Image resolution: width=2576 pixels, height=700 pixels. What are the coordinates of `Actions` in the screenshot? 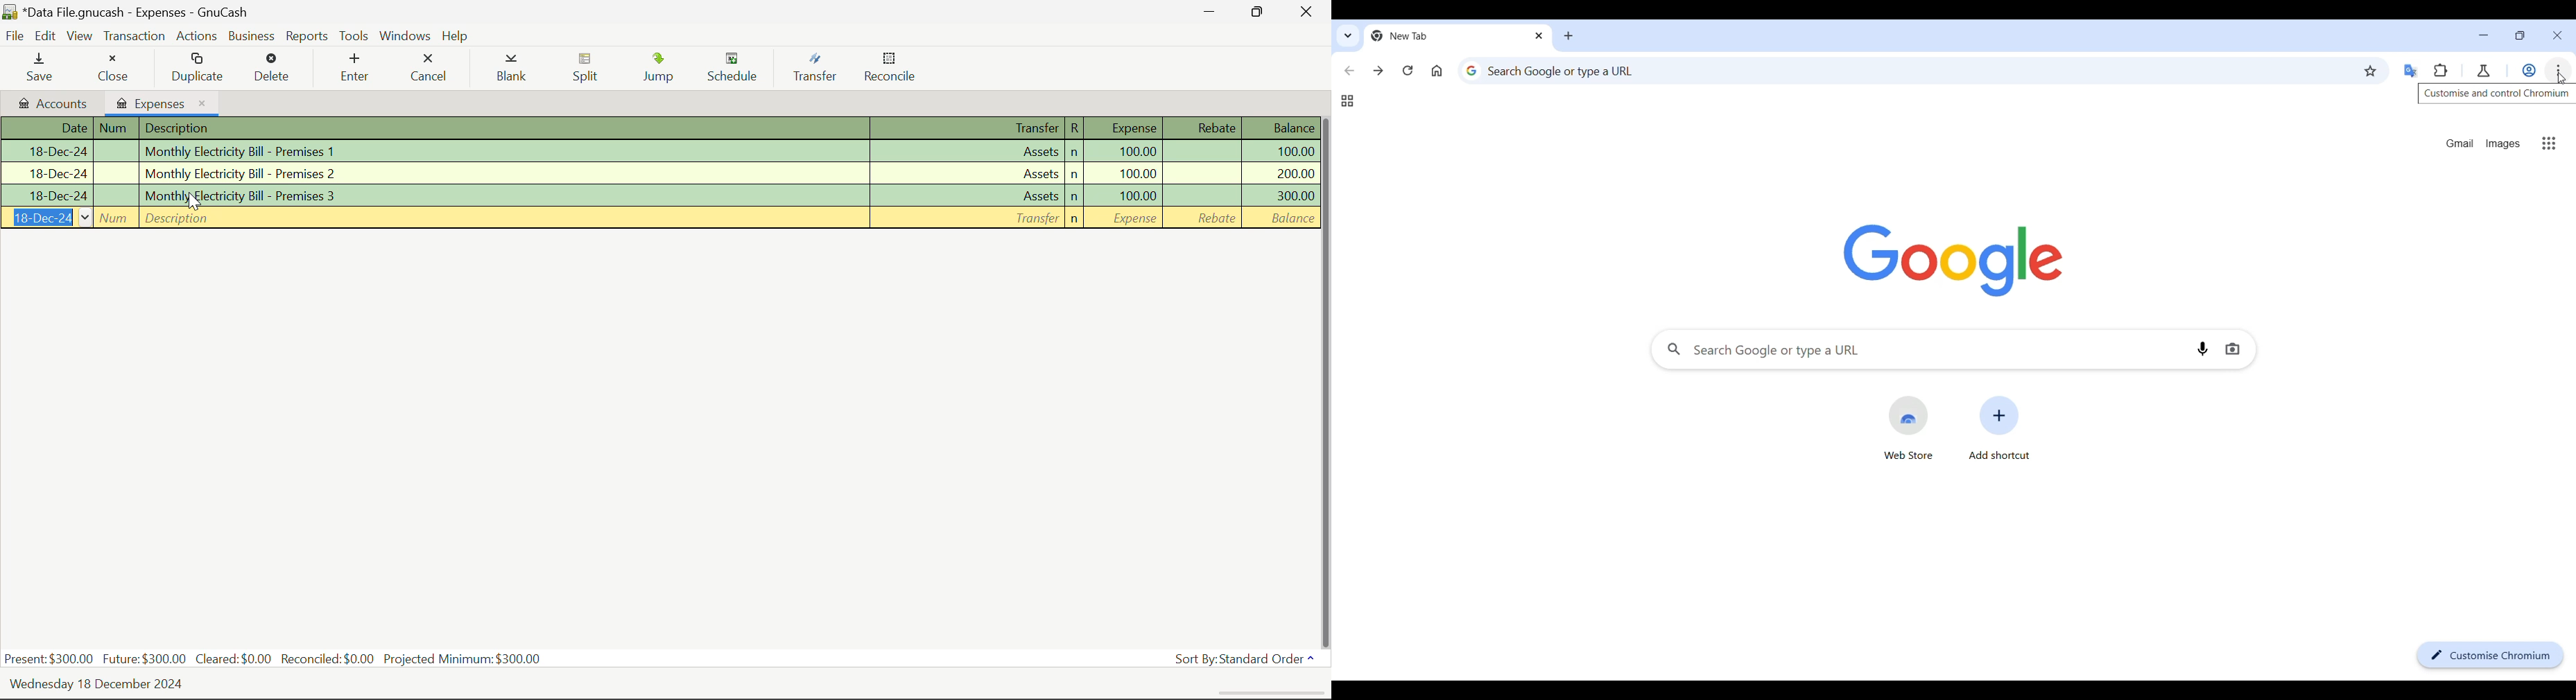 It's located at (196, 36).